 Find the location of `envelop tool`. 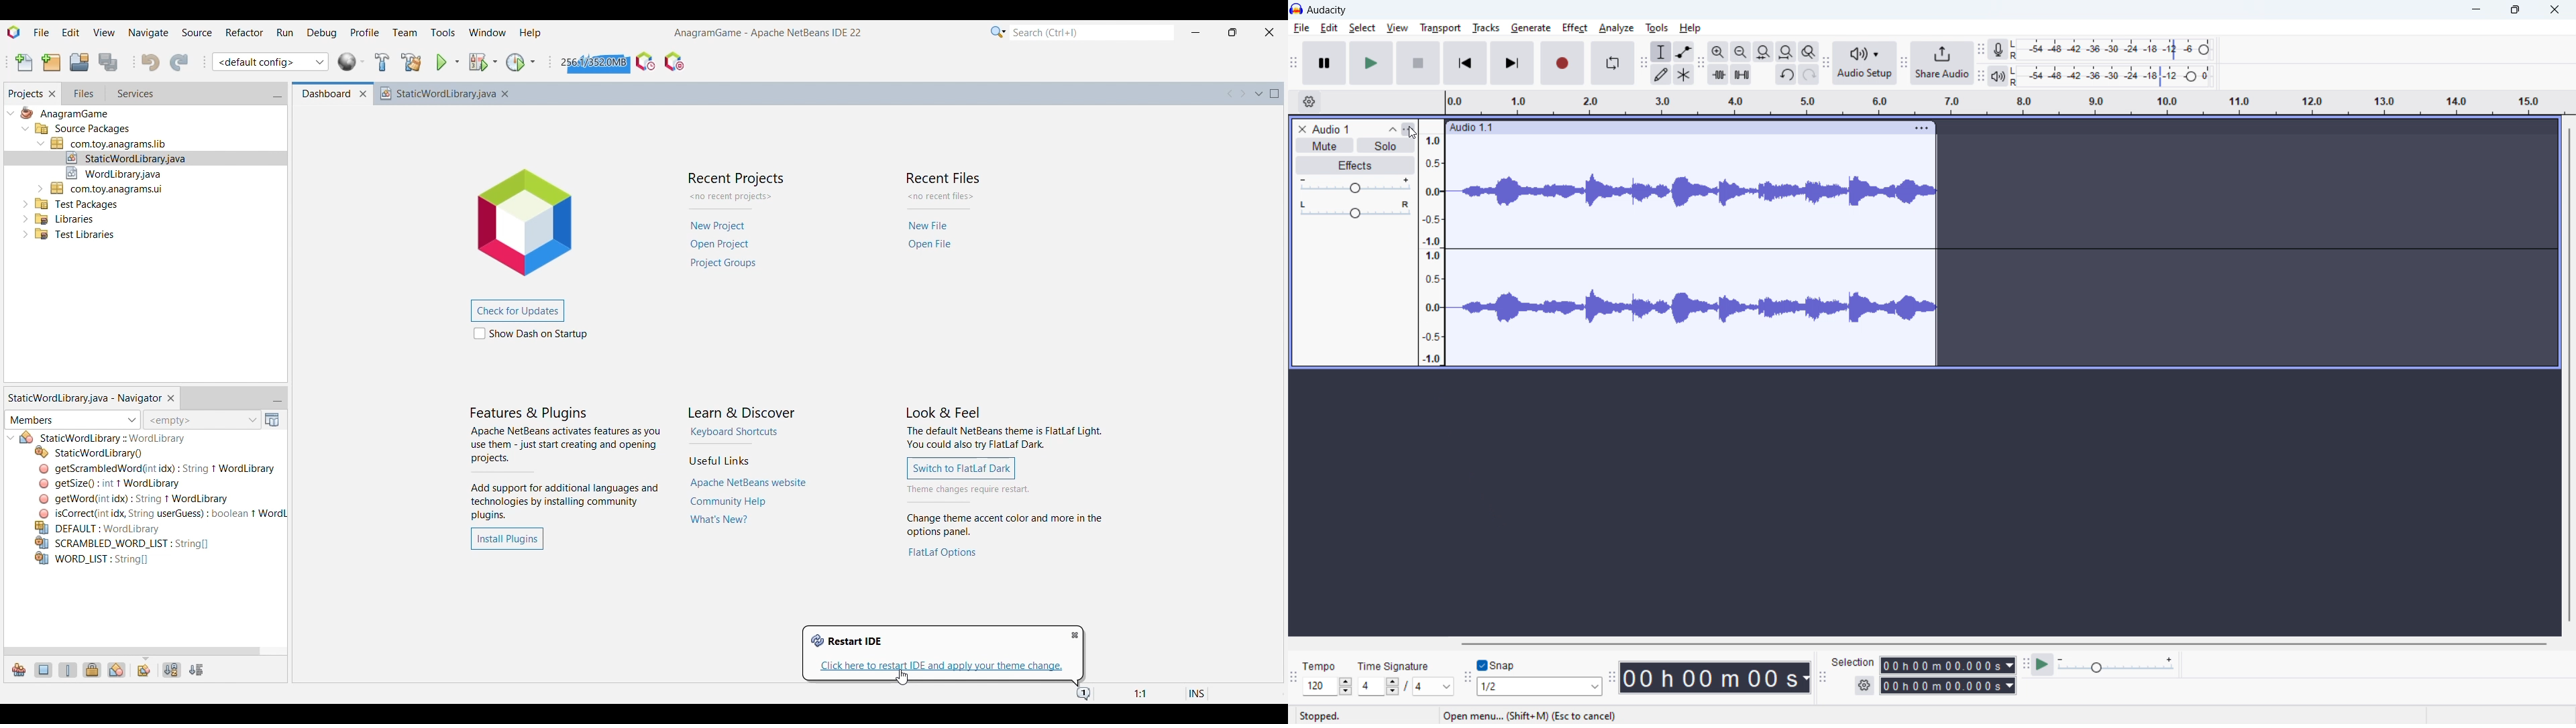

envelop tool is located at coordinates (1685, 51).